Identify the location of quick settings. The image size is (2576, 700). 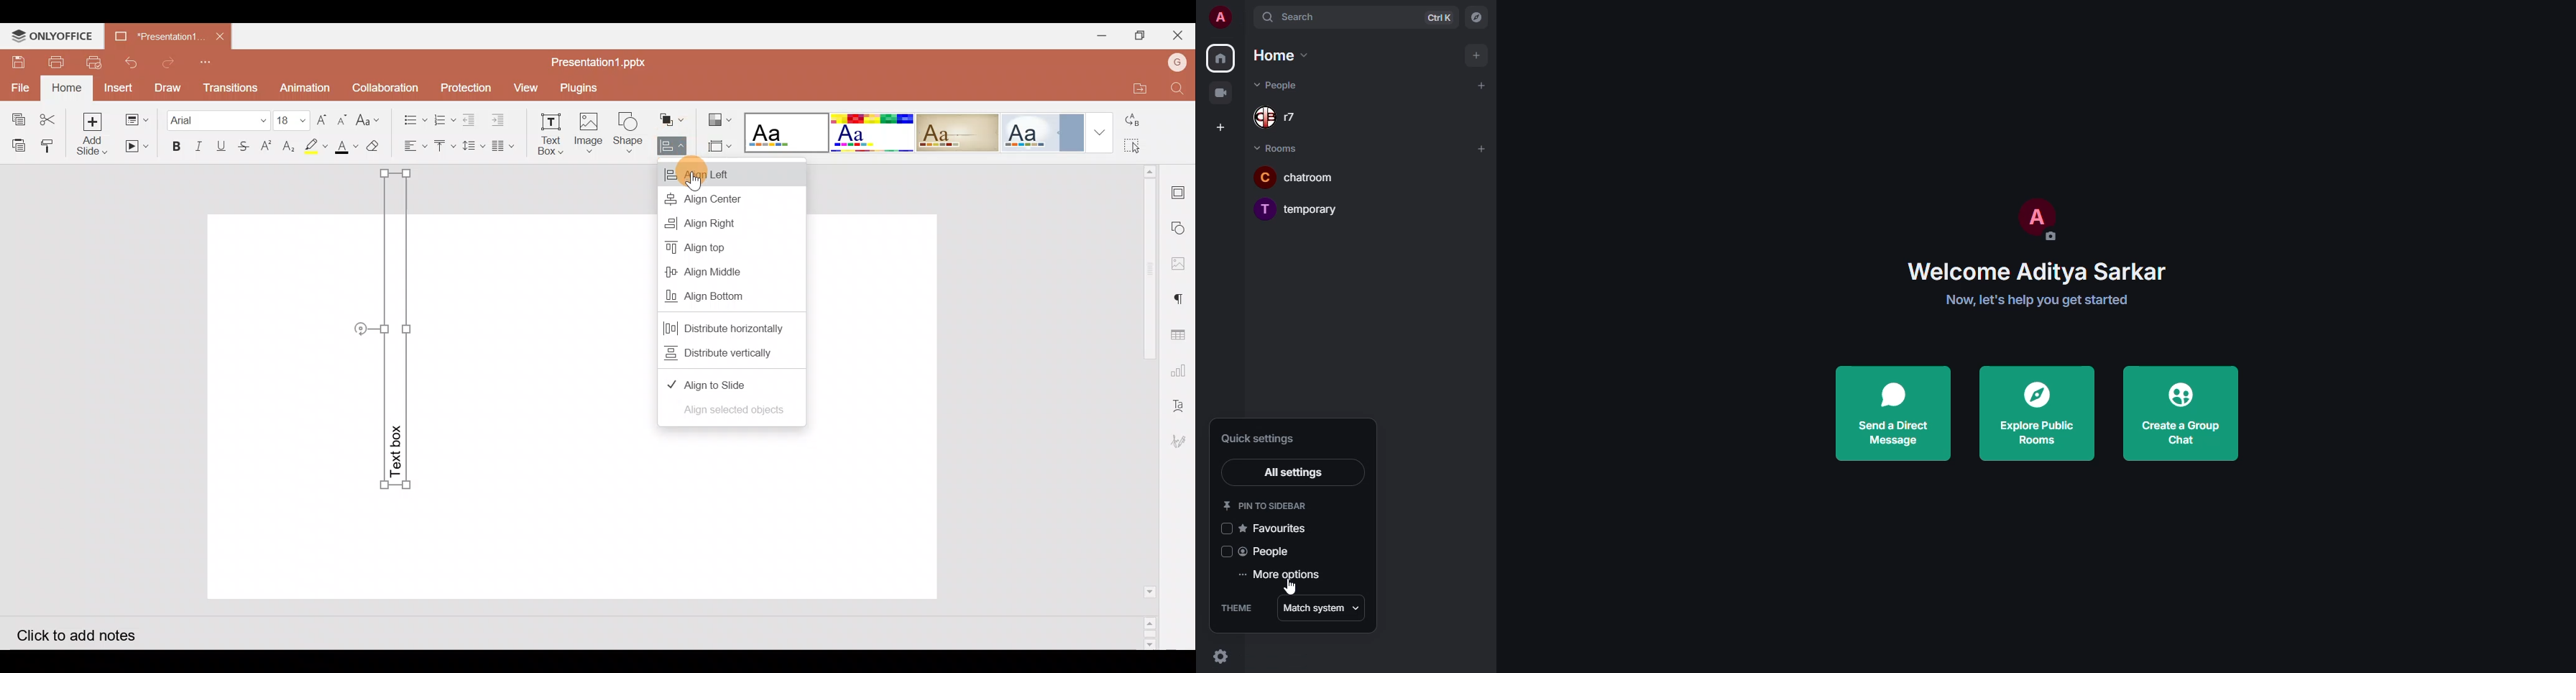
(1228, 659).